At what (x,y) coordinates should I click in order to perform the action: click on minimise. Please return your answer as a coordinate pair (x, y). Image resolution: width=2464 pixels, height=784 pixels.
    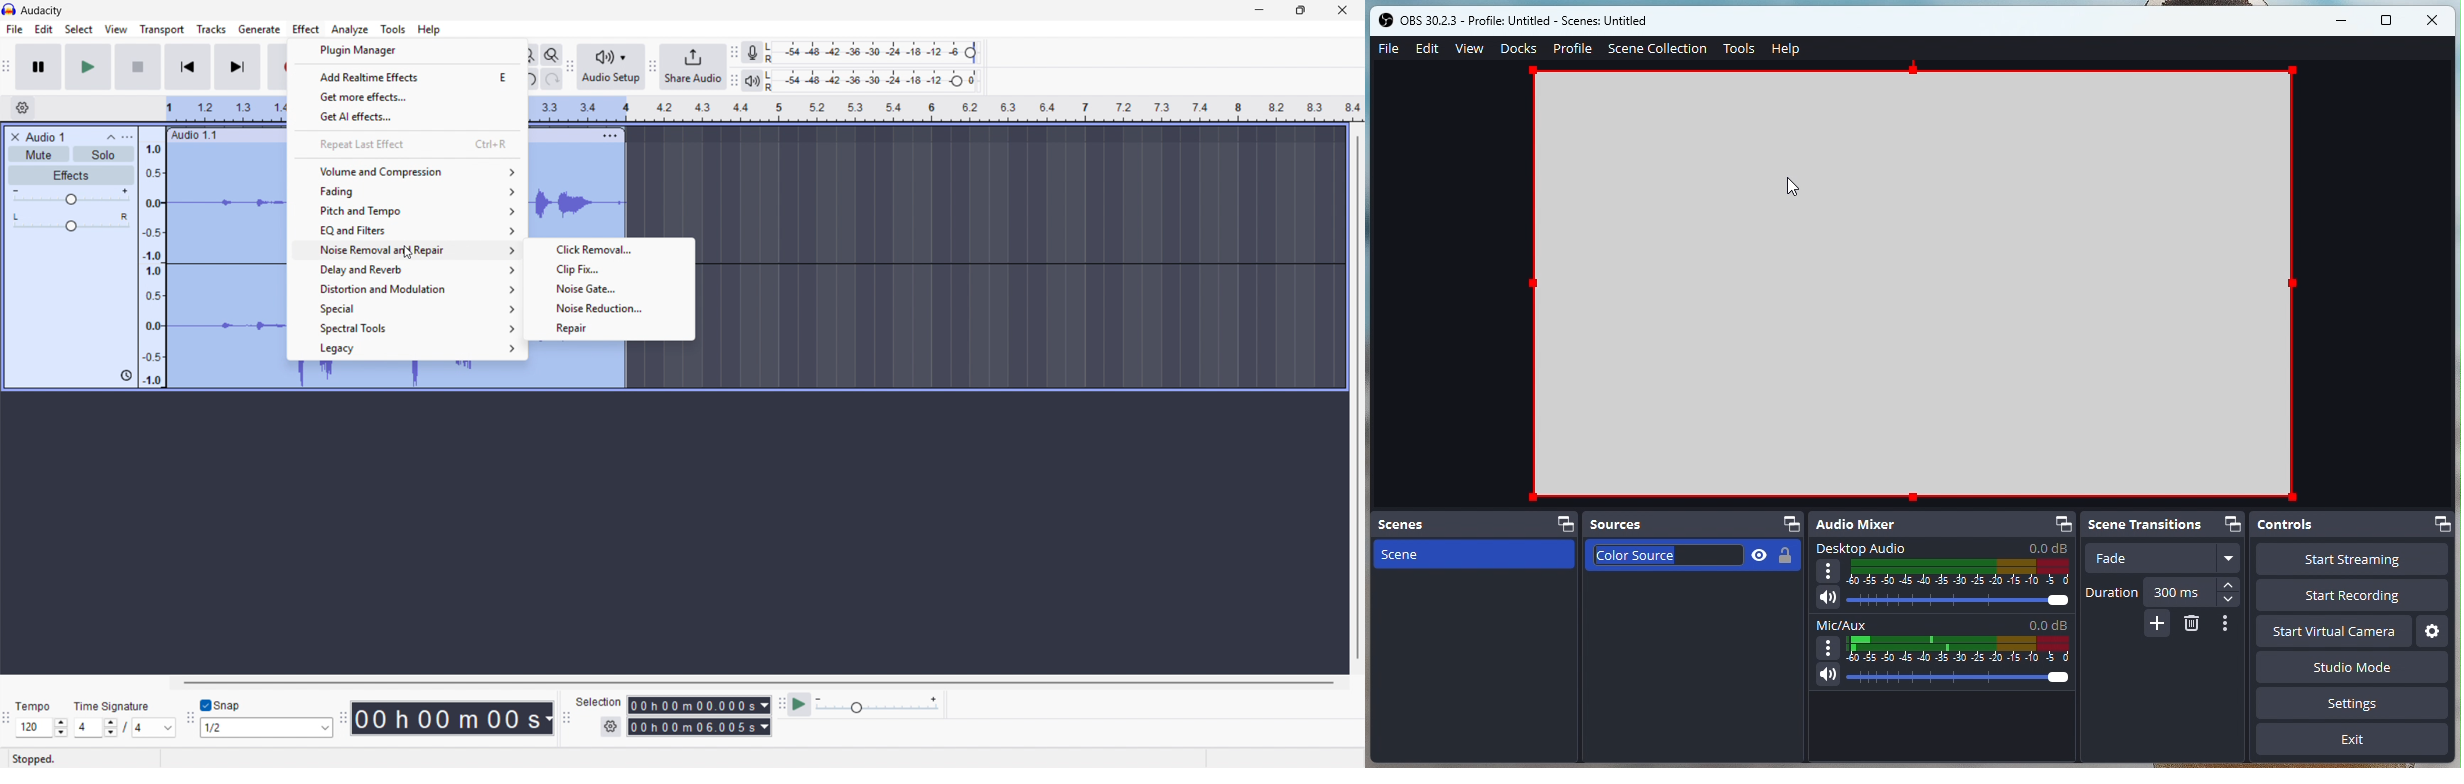
    Looking at the image, I should click on (2345, 20).